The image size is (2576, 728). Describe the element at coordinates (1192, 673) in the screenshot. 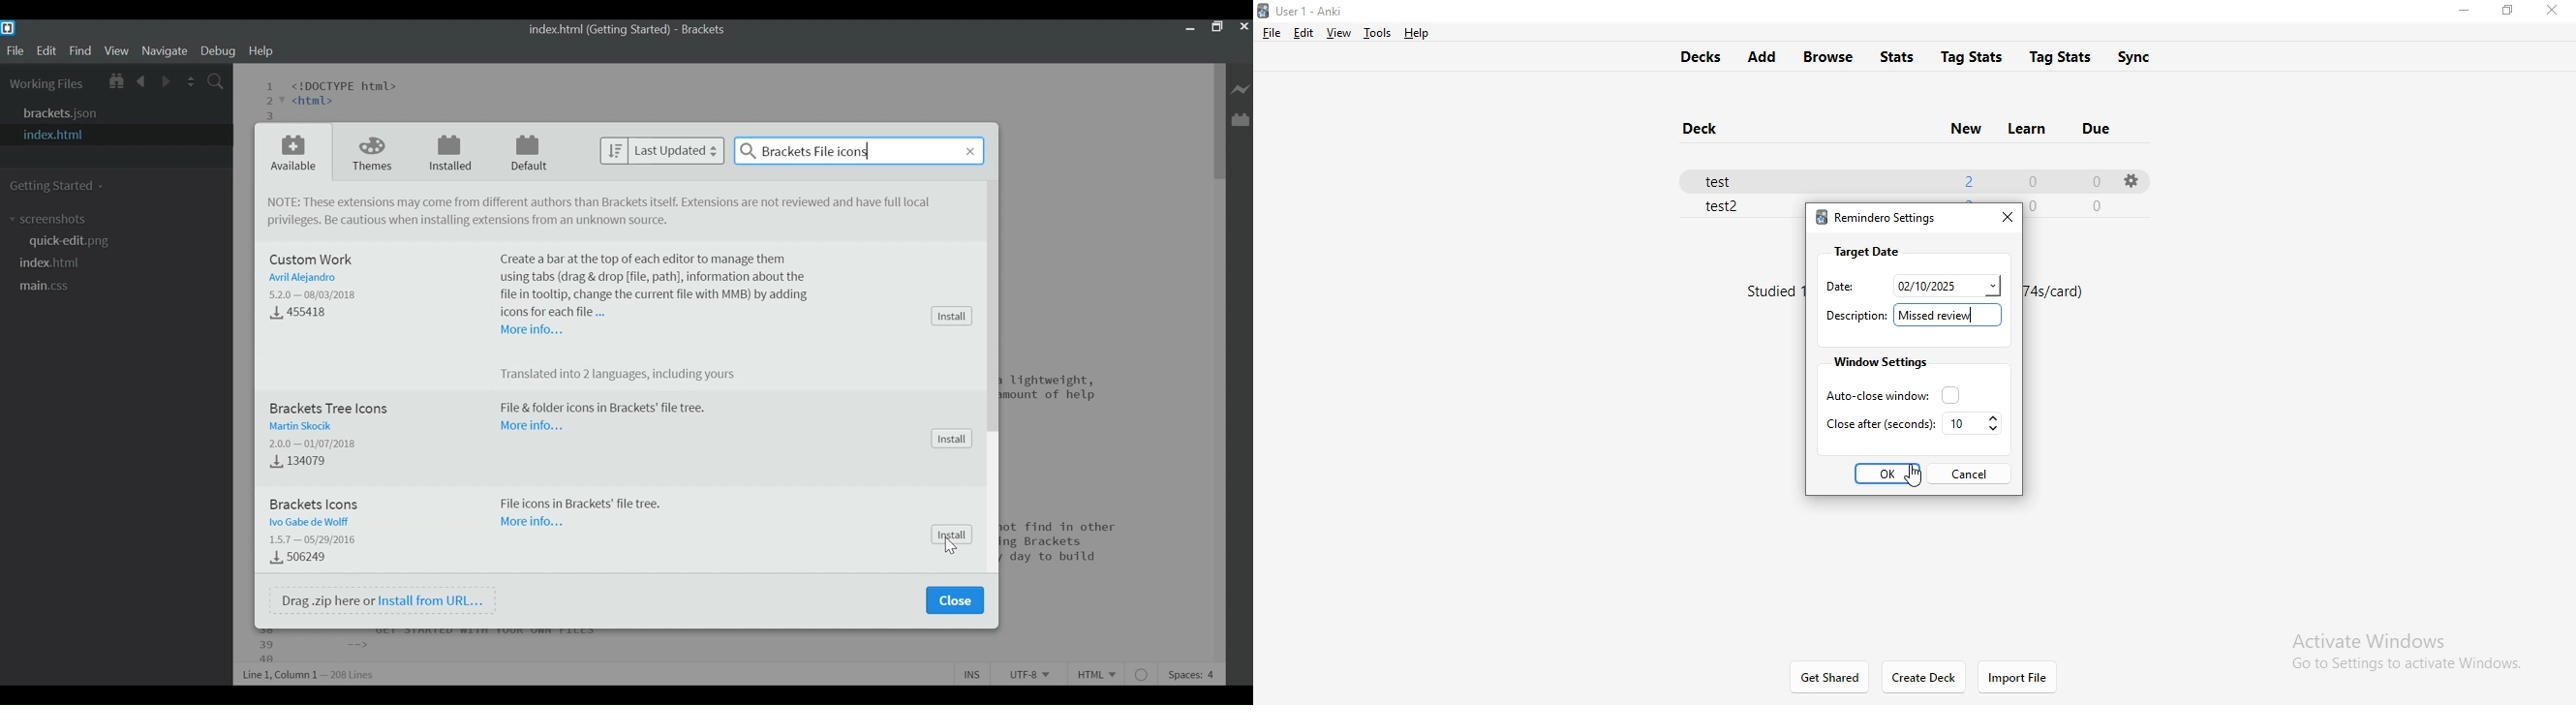

I see `Spaces` at that location.